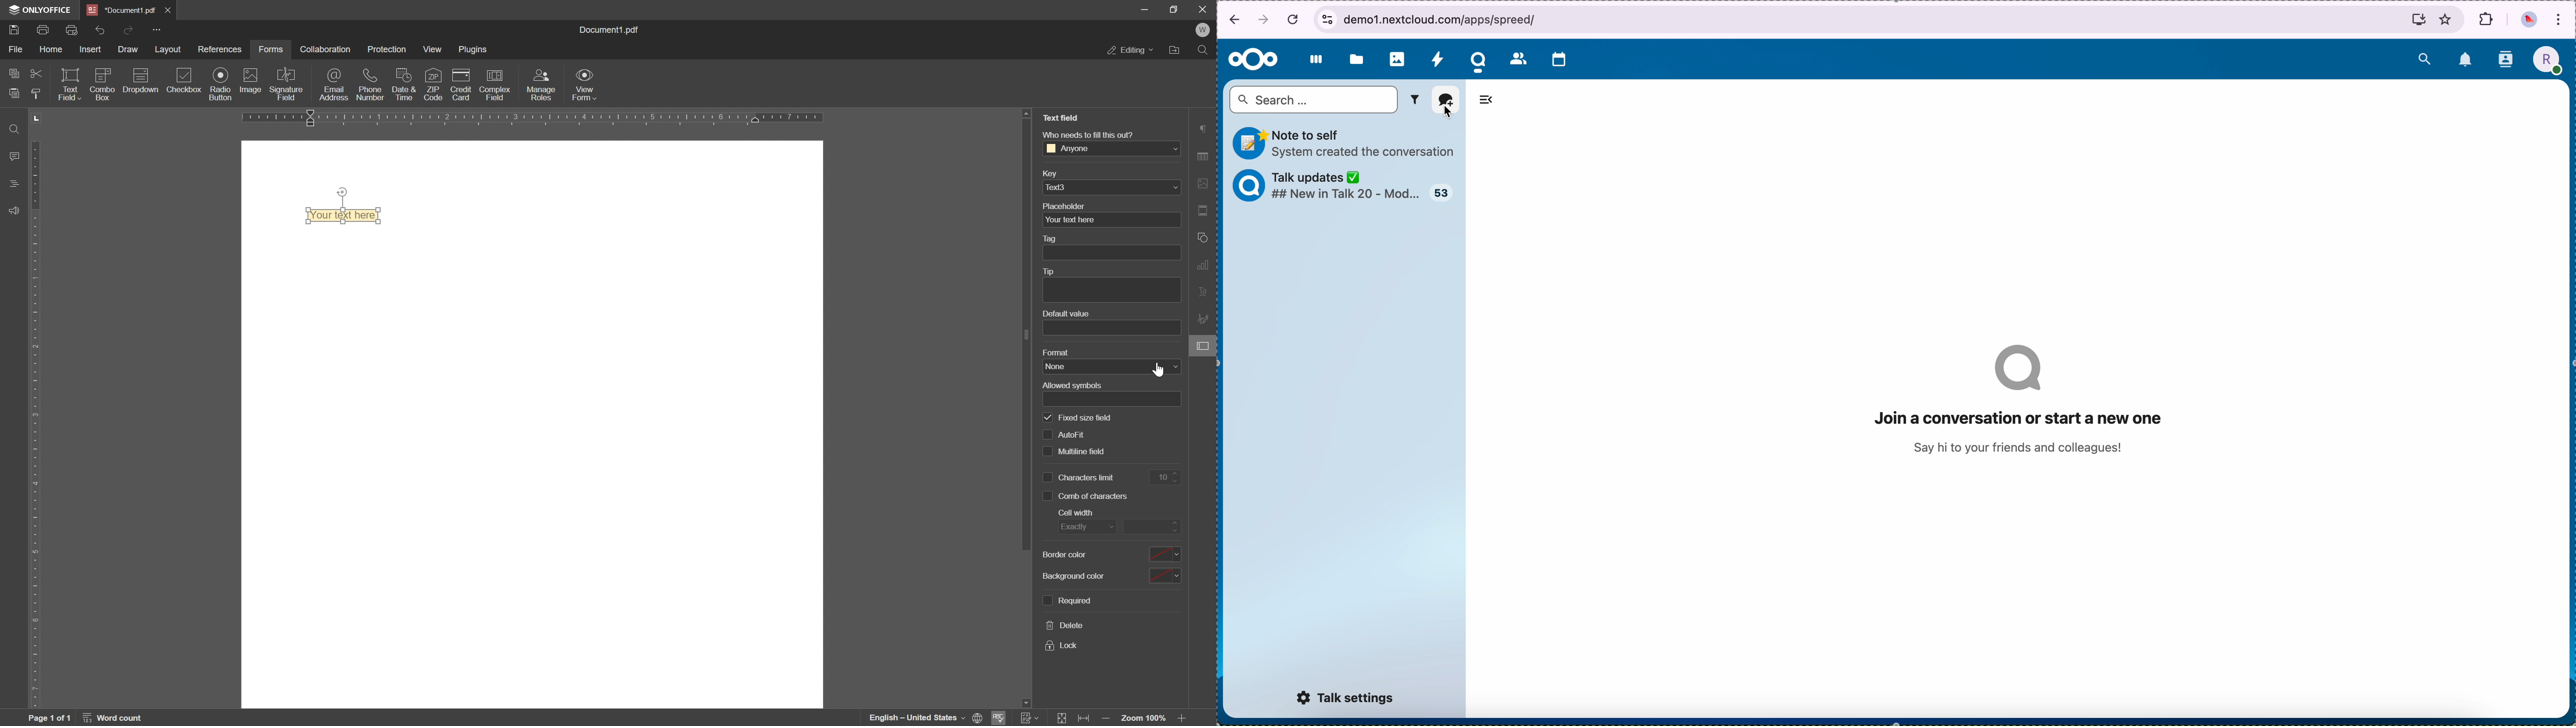  I want to click on add, so click(1445, 100).